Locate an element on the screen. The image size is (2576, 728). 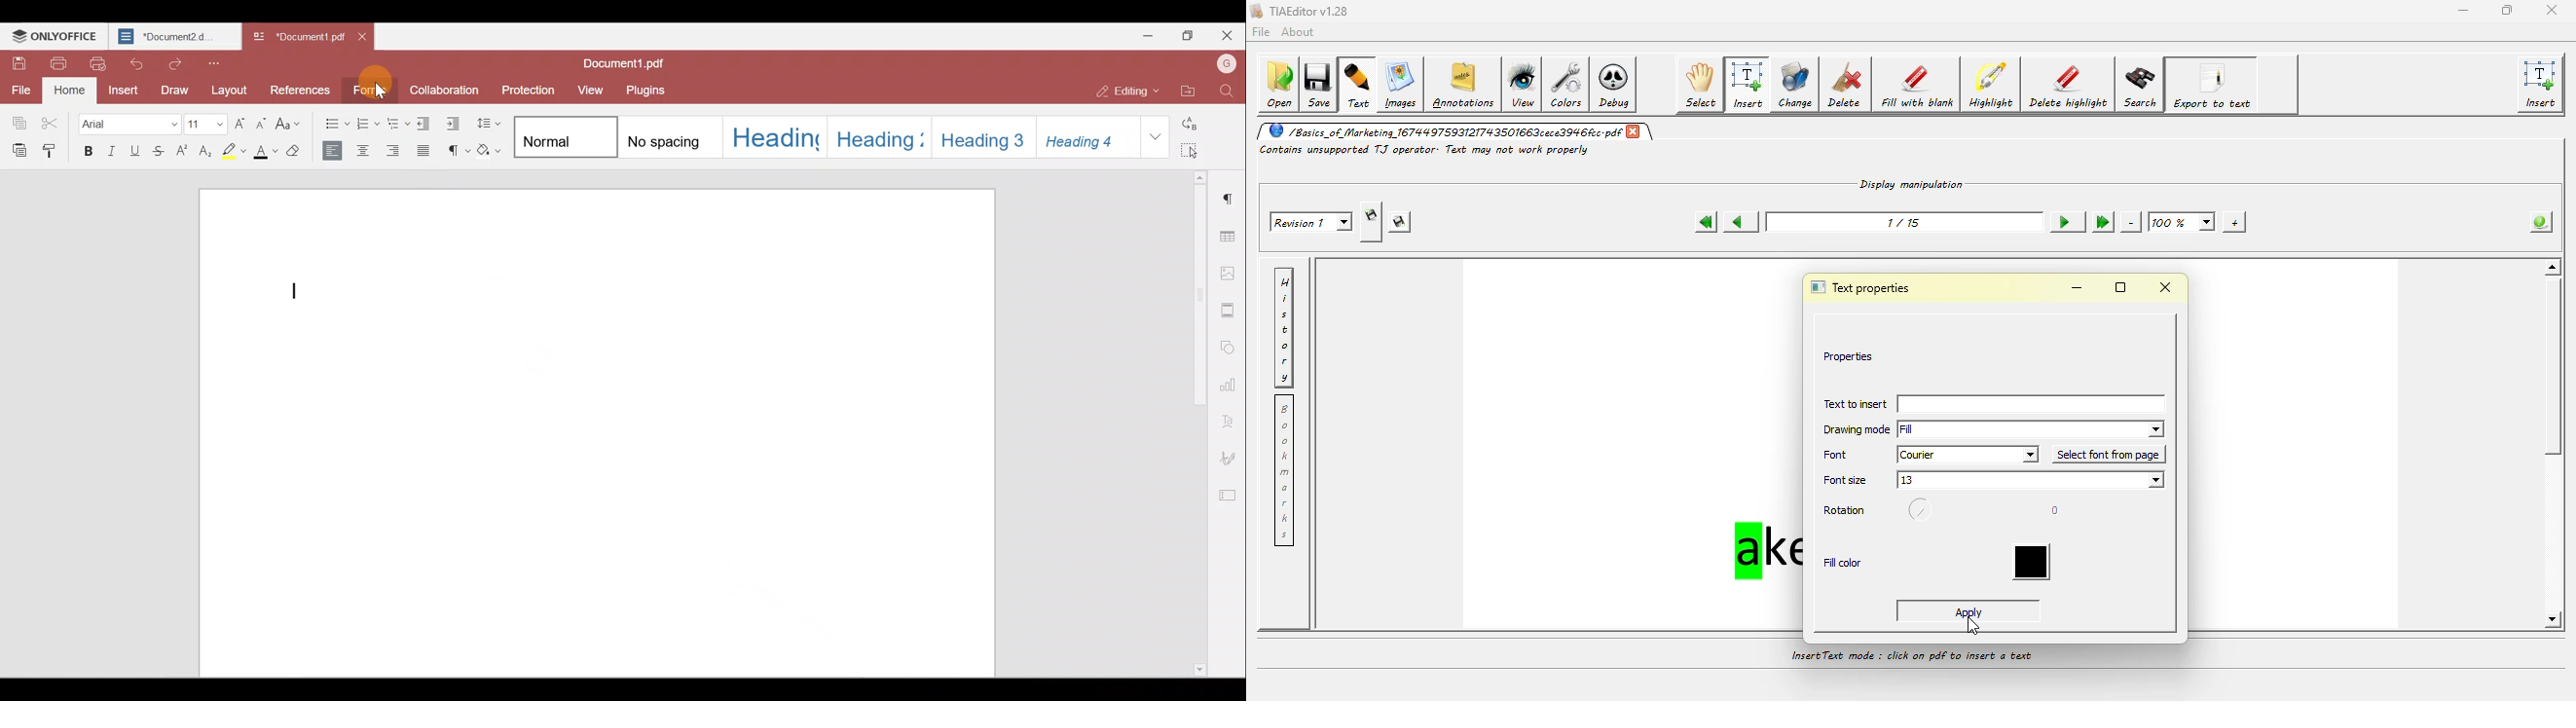
Maximize is located at coordinates (1188, 34).